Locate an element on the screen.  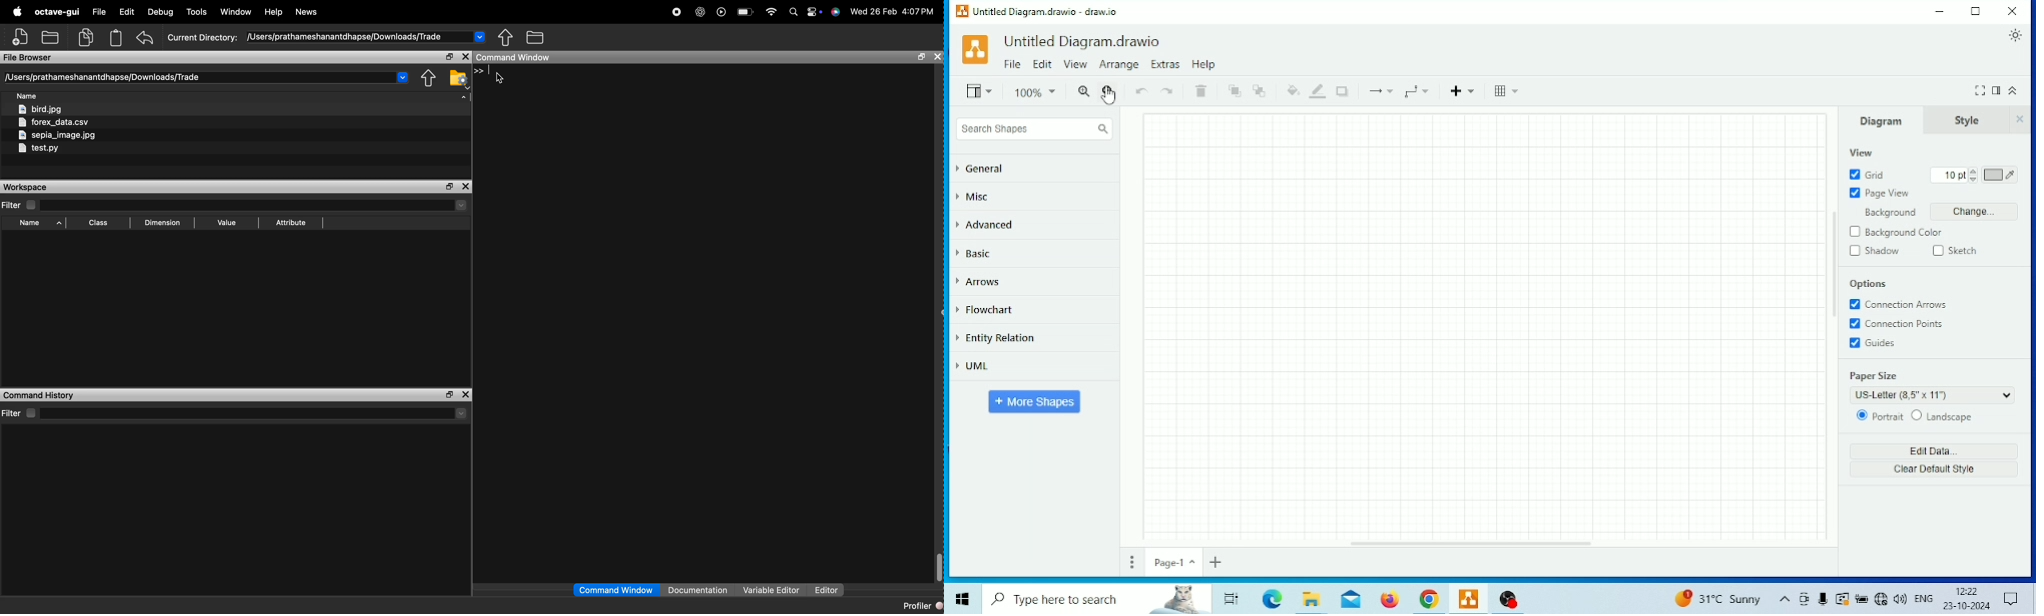
Zoom In is located at coordinates (1084, 91).